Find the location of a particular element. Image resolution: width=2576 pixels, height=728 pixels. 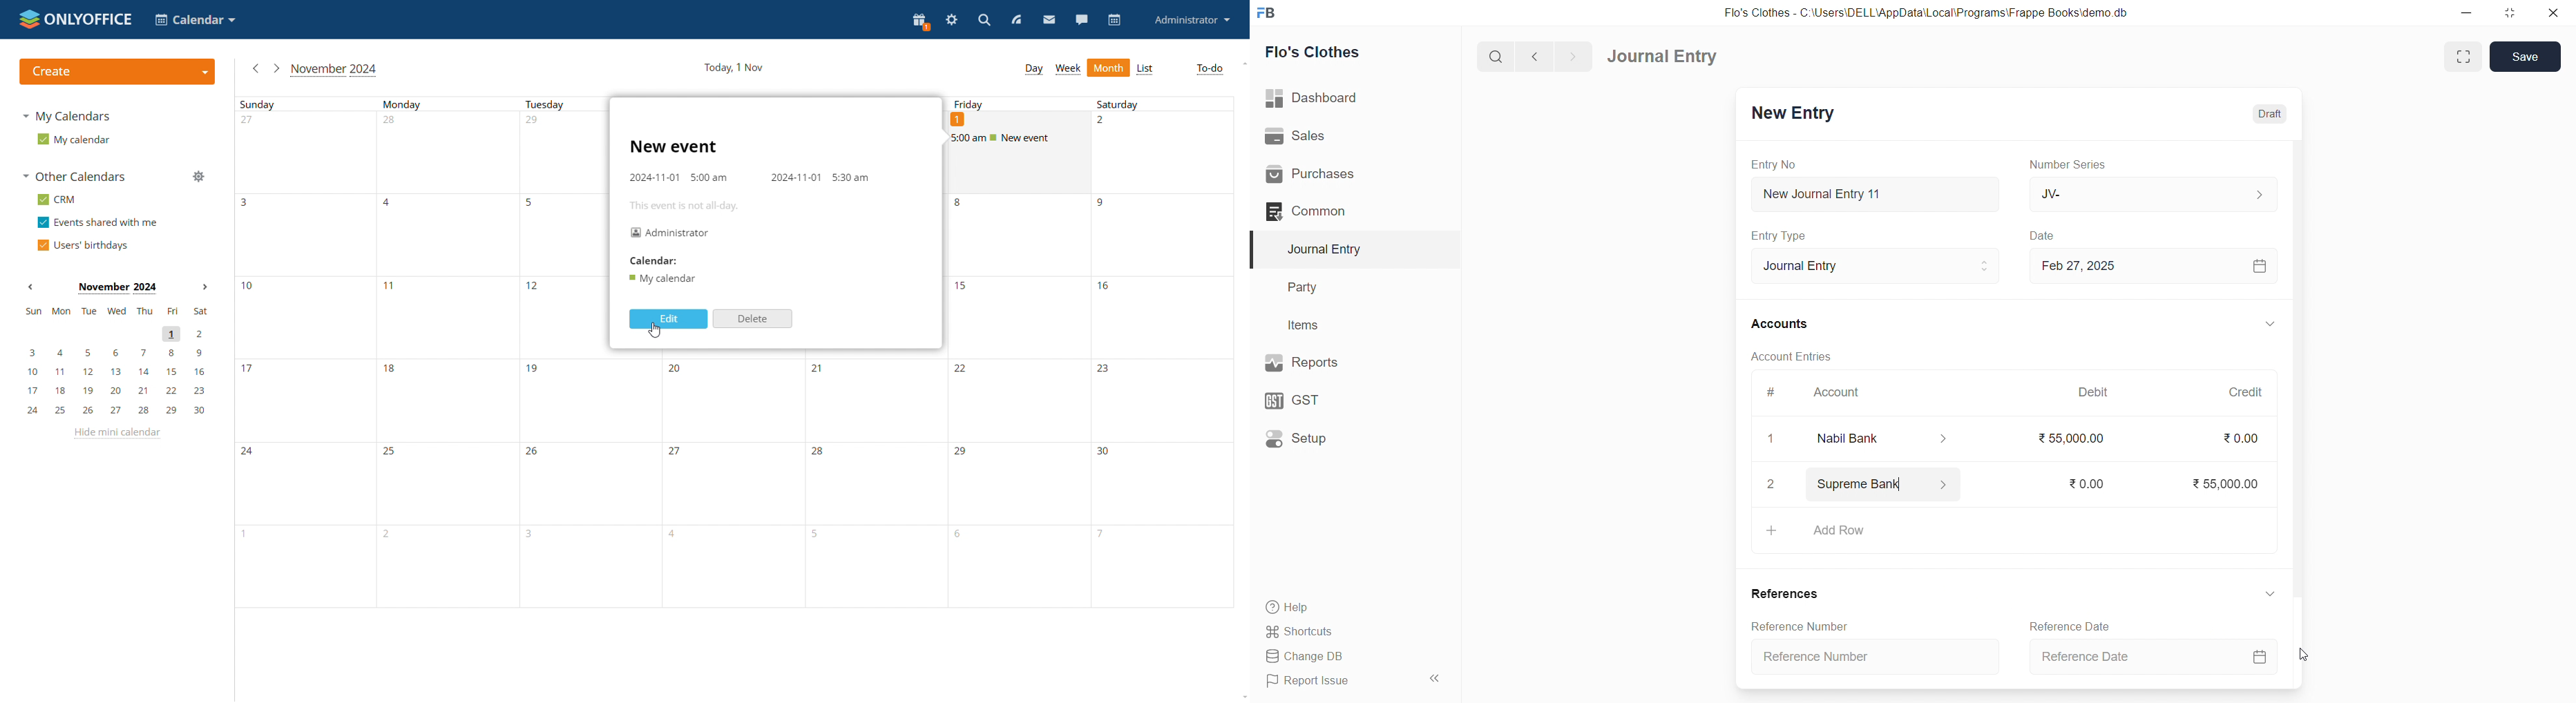

Flo's Clothes is located at coordinates (1320, 52).